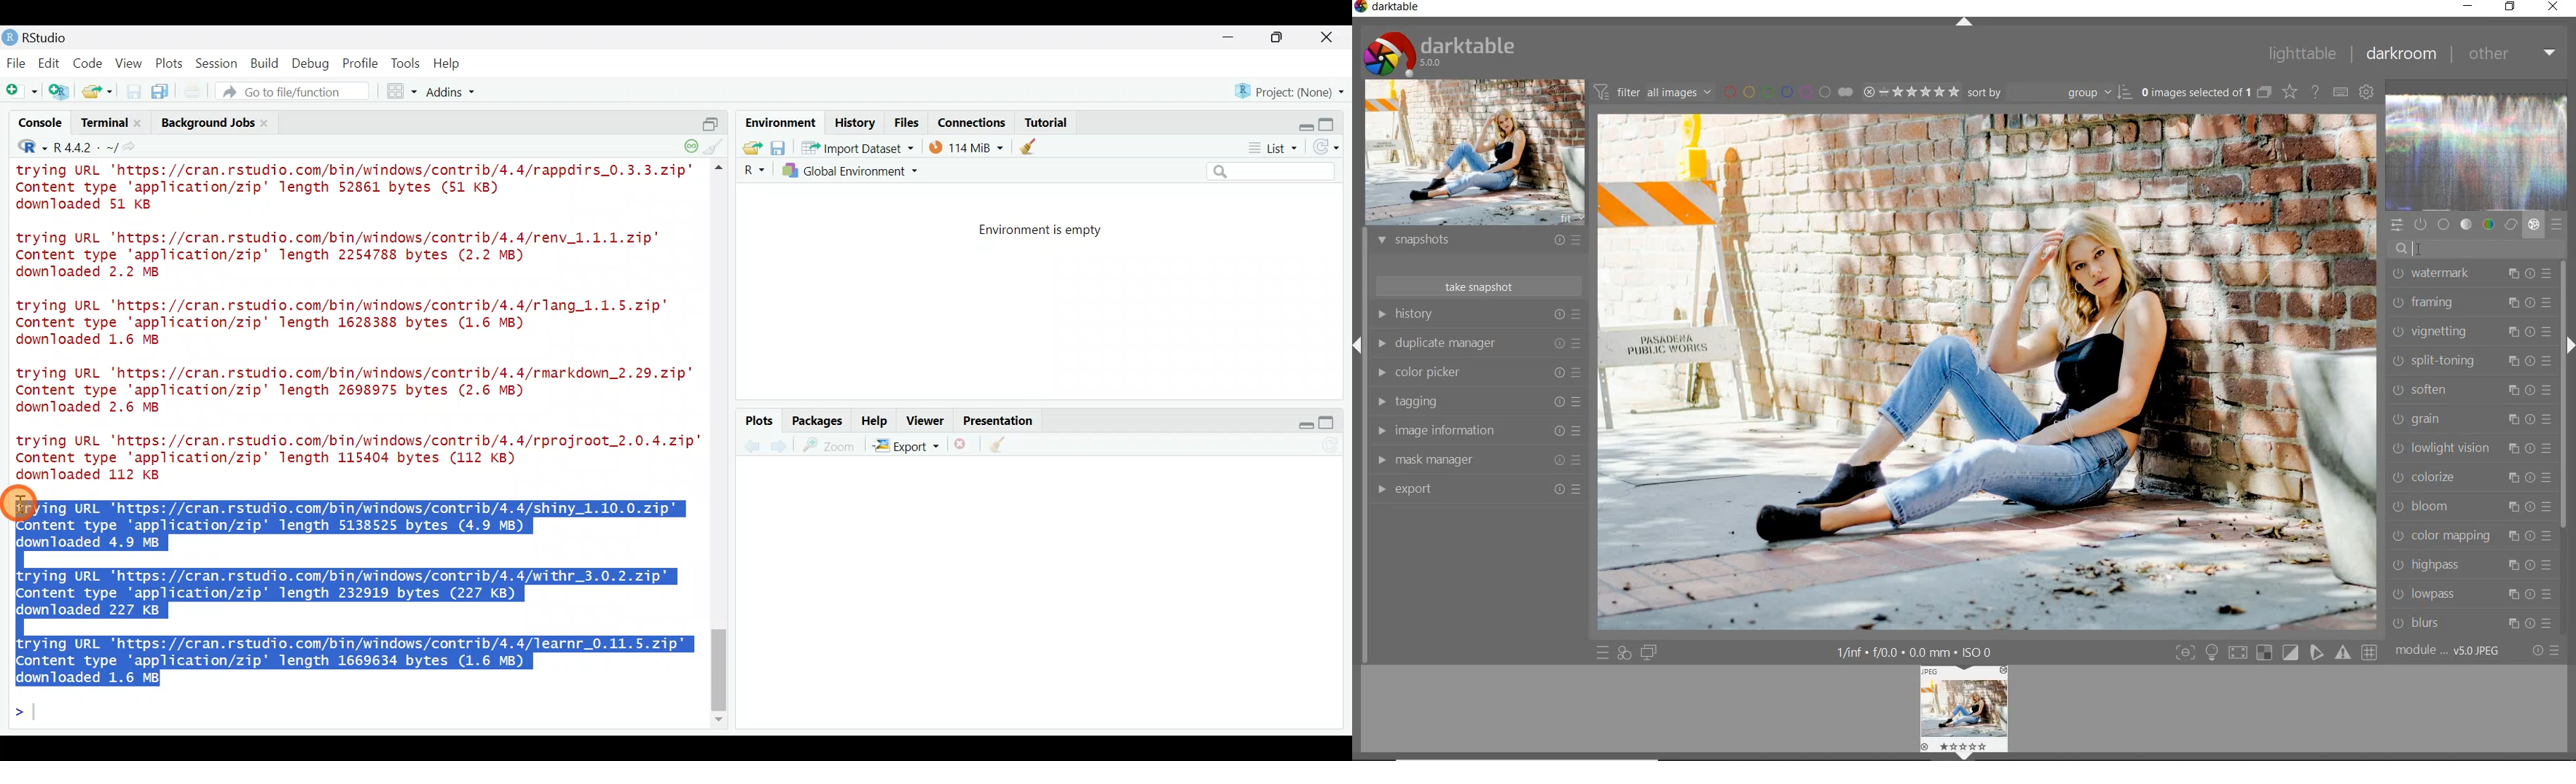 The width and height of the screenshot is (2576, 784). What do you see at coordinates (1300, 122) in the screenshot?
I see `Restore down` at bounding box center [1300, 122].